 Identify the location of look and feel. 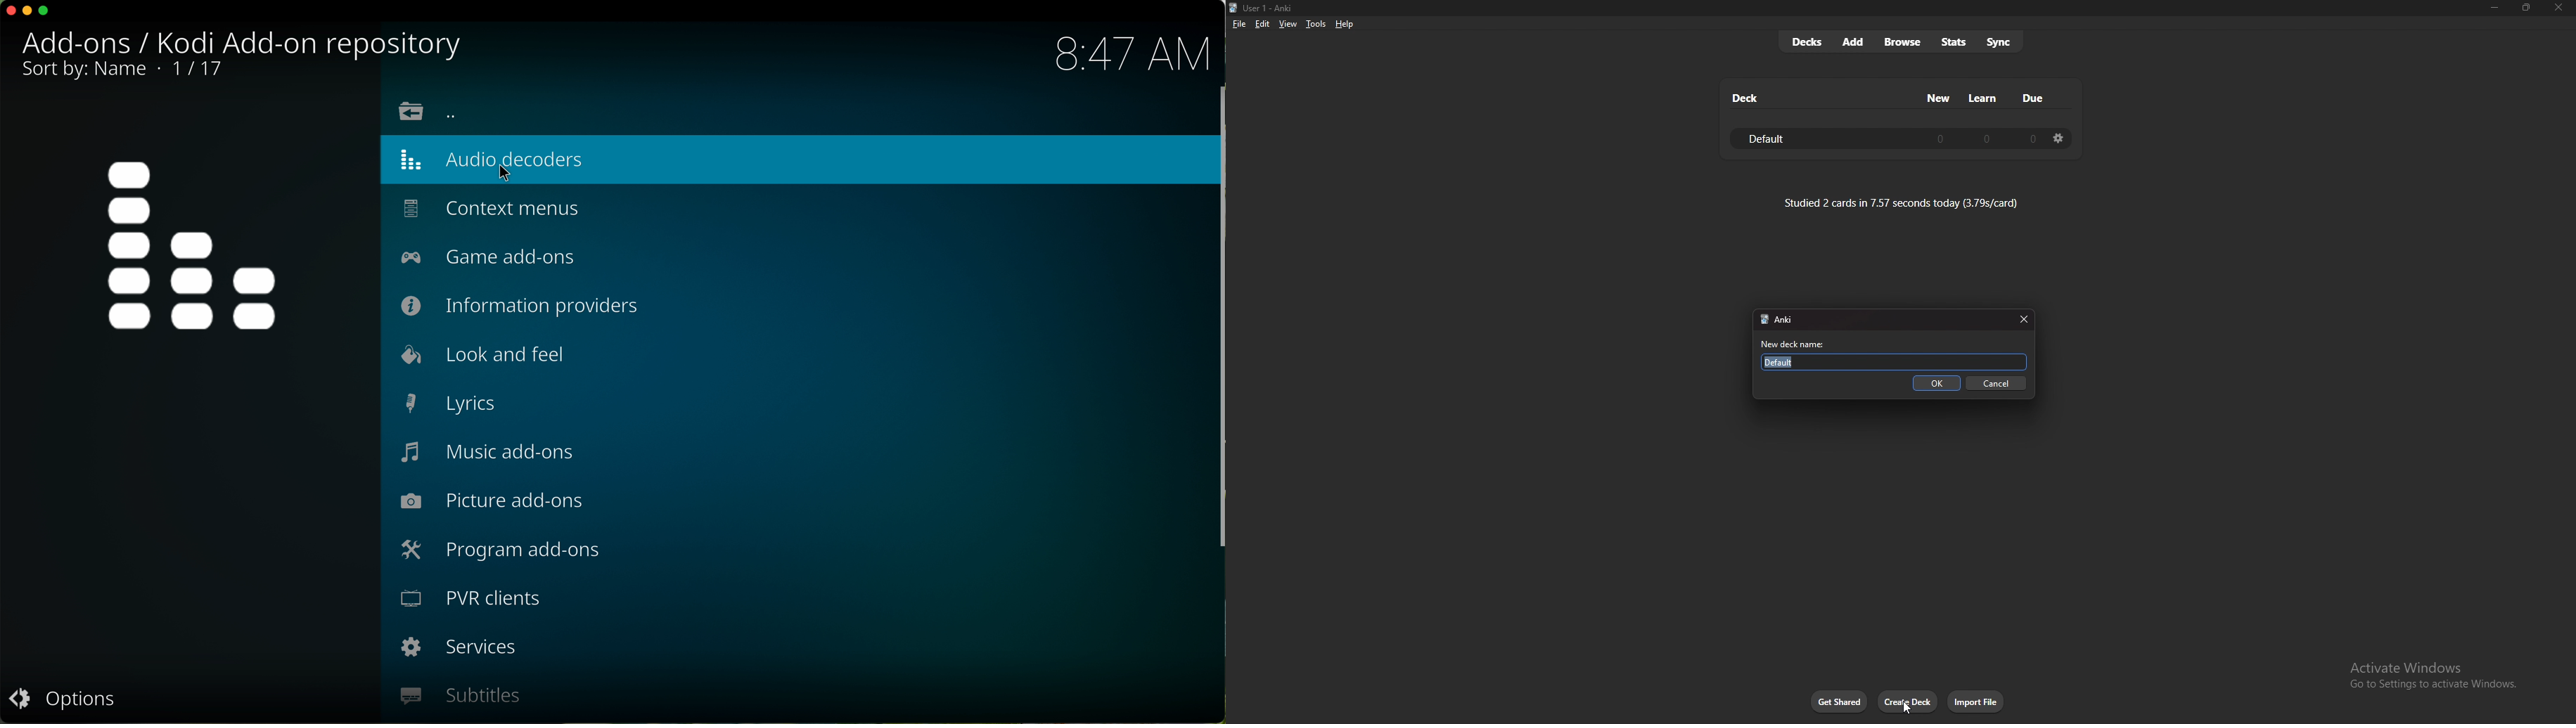
(479, 355).